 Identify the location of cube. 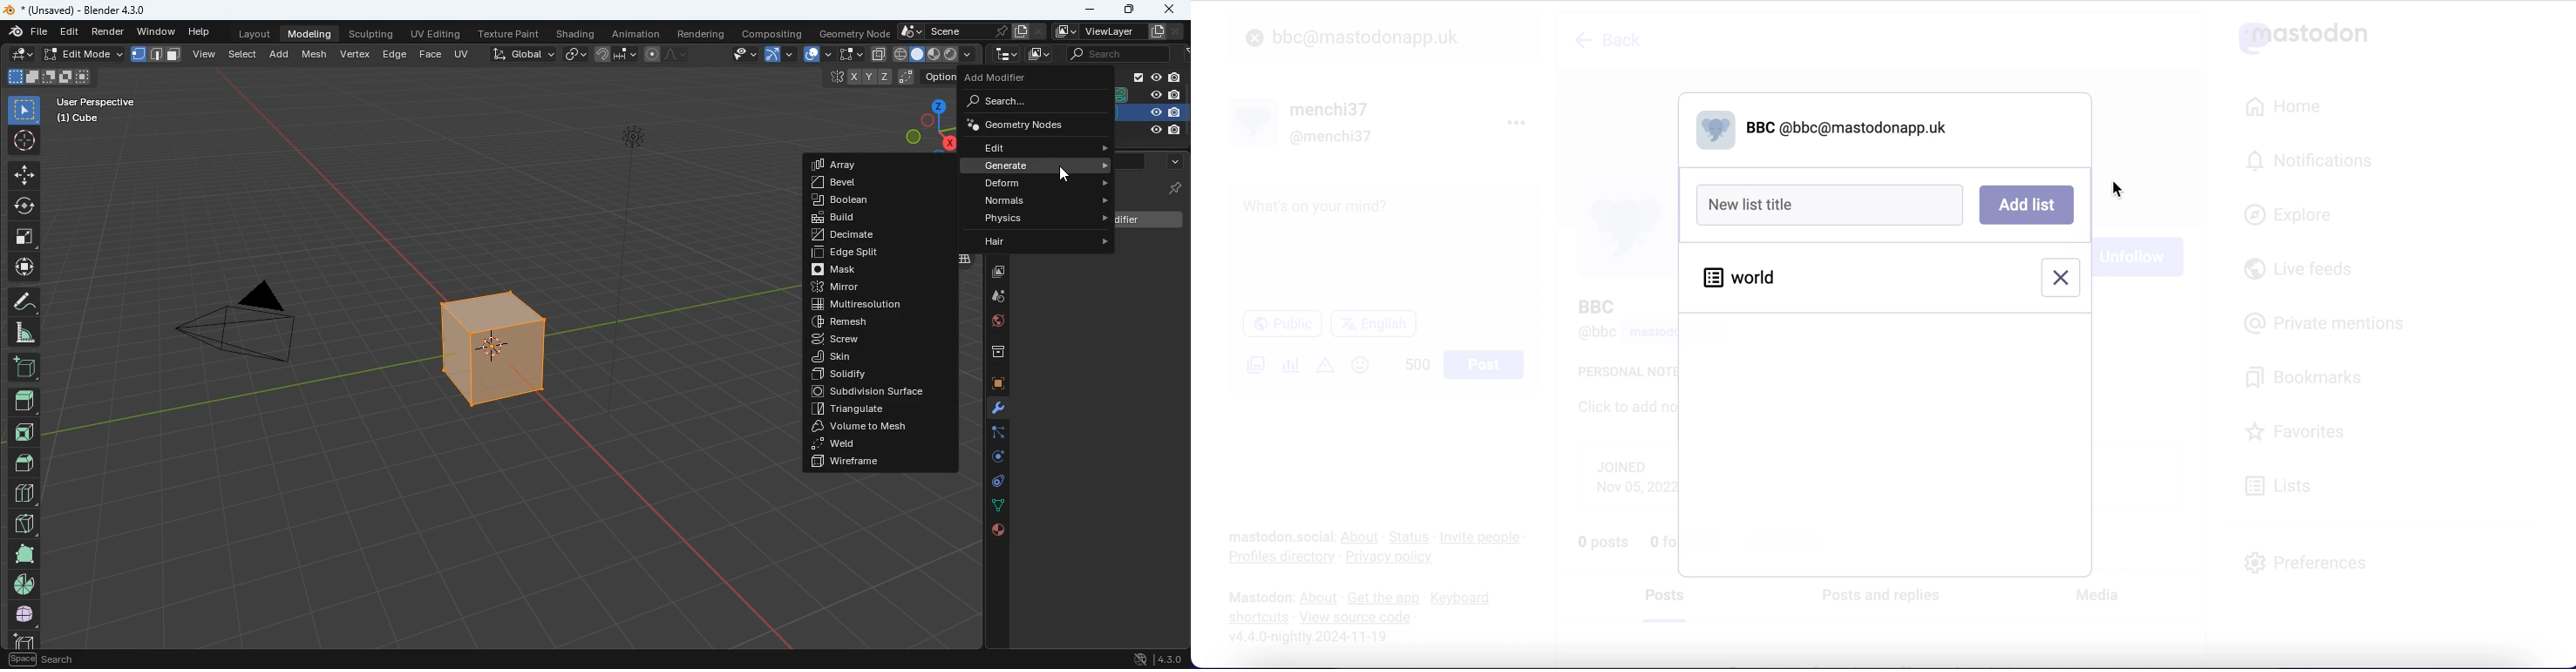
(1152, 112).